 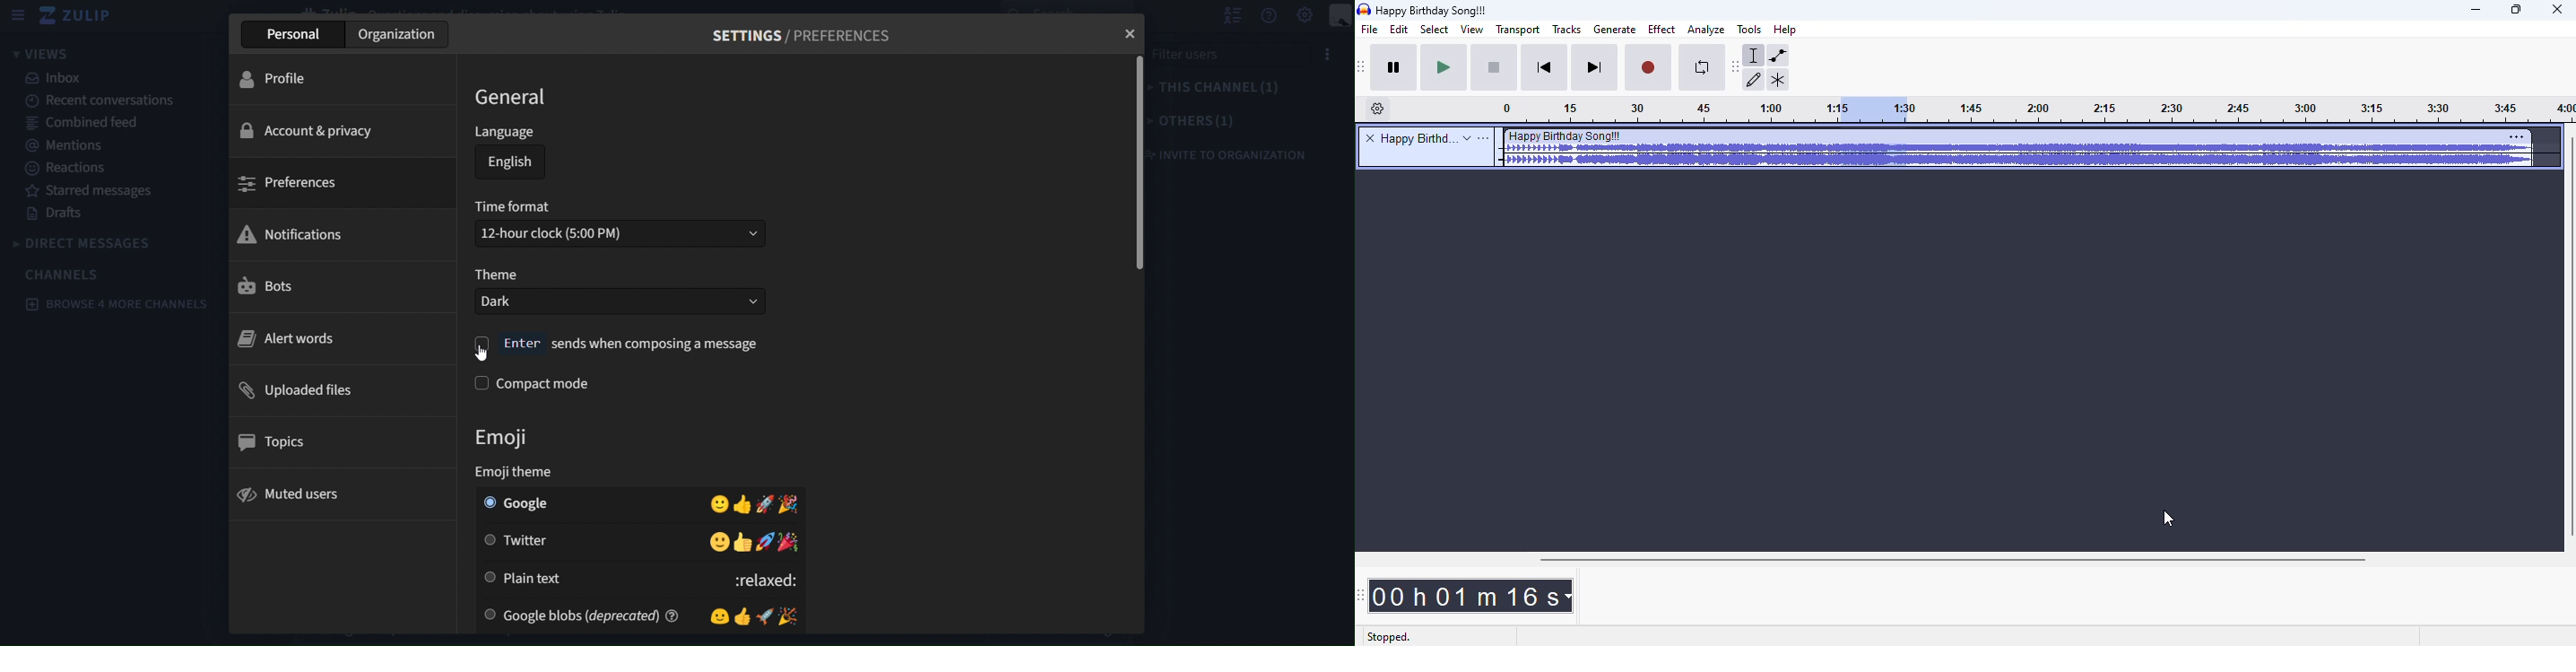 I want to click on view, so click(x=43, y=54).